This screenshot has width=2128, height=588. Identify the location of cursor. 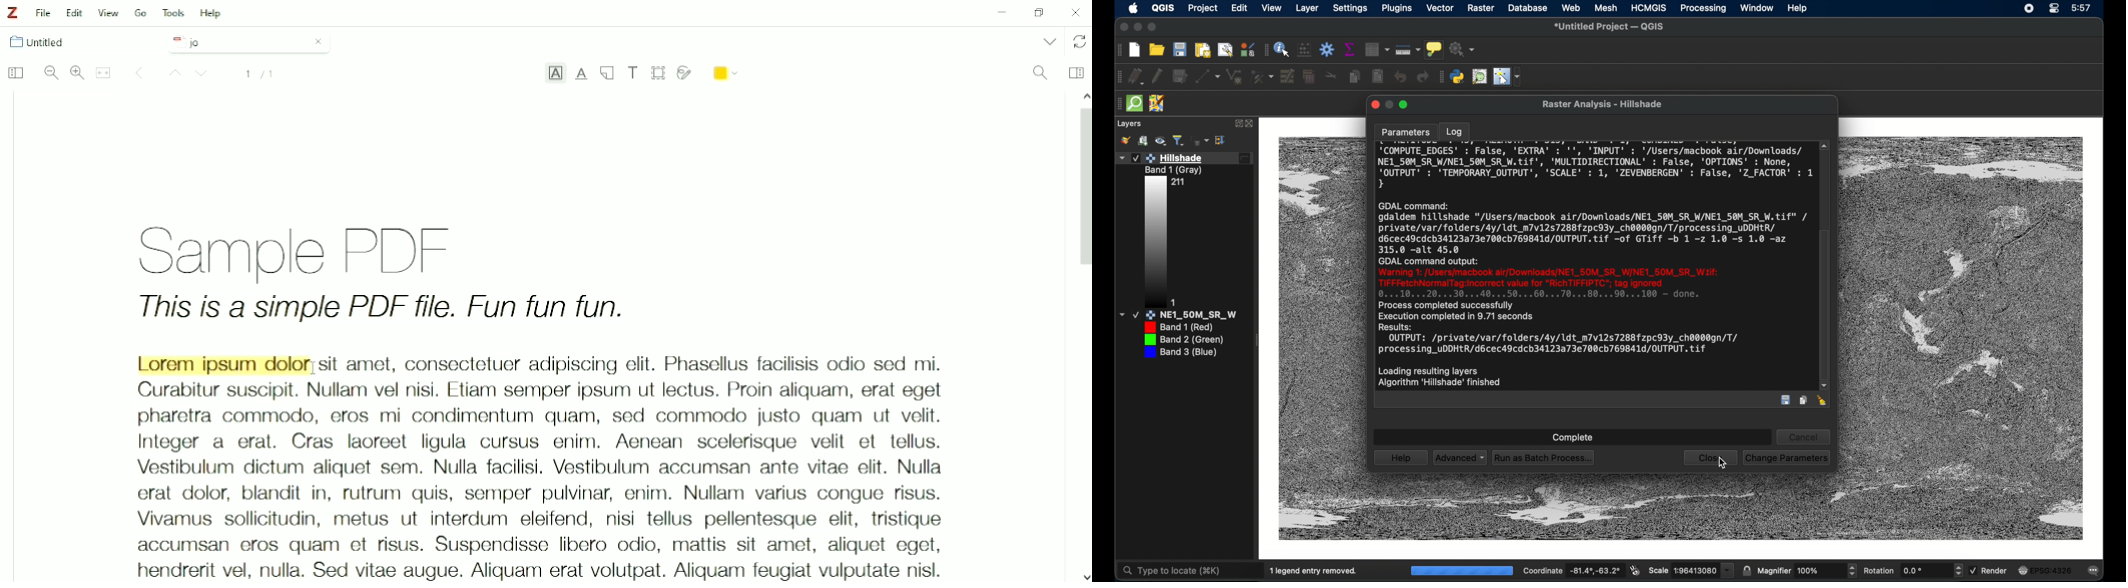
(314, 368).